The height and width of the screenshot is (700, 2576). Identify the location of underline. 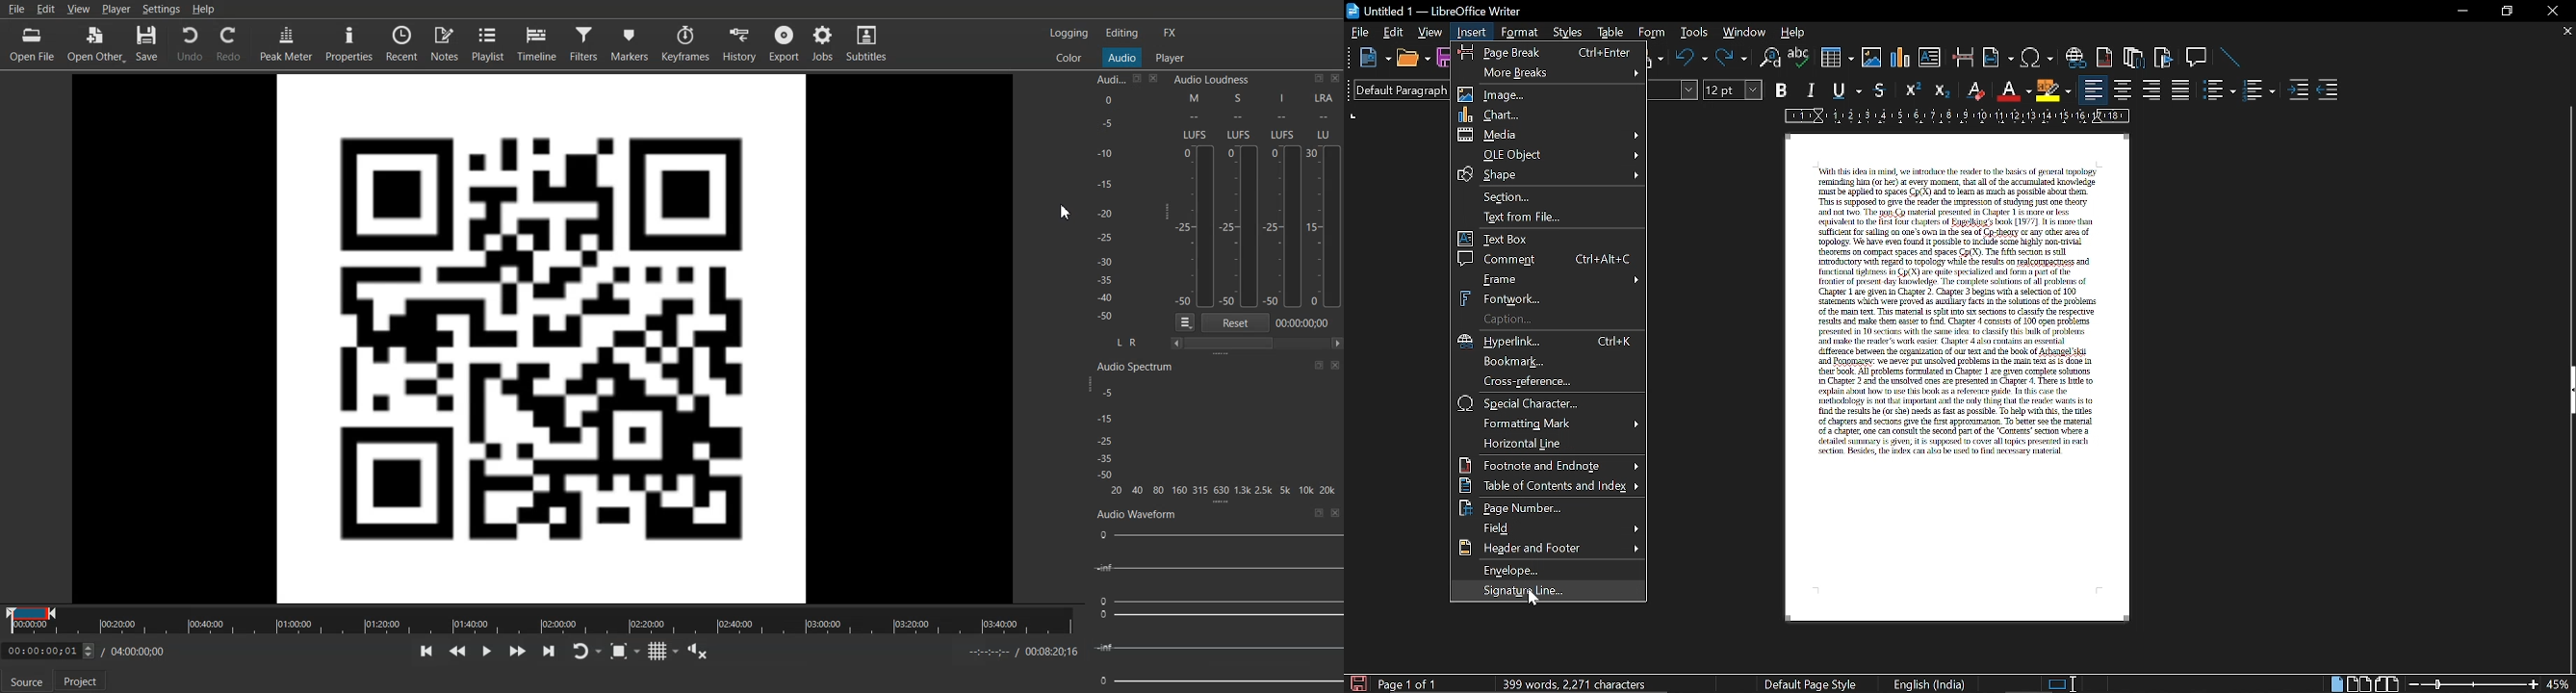
(1846, 91).